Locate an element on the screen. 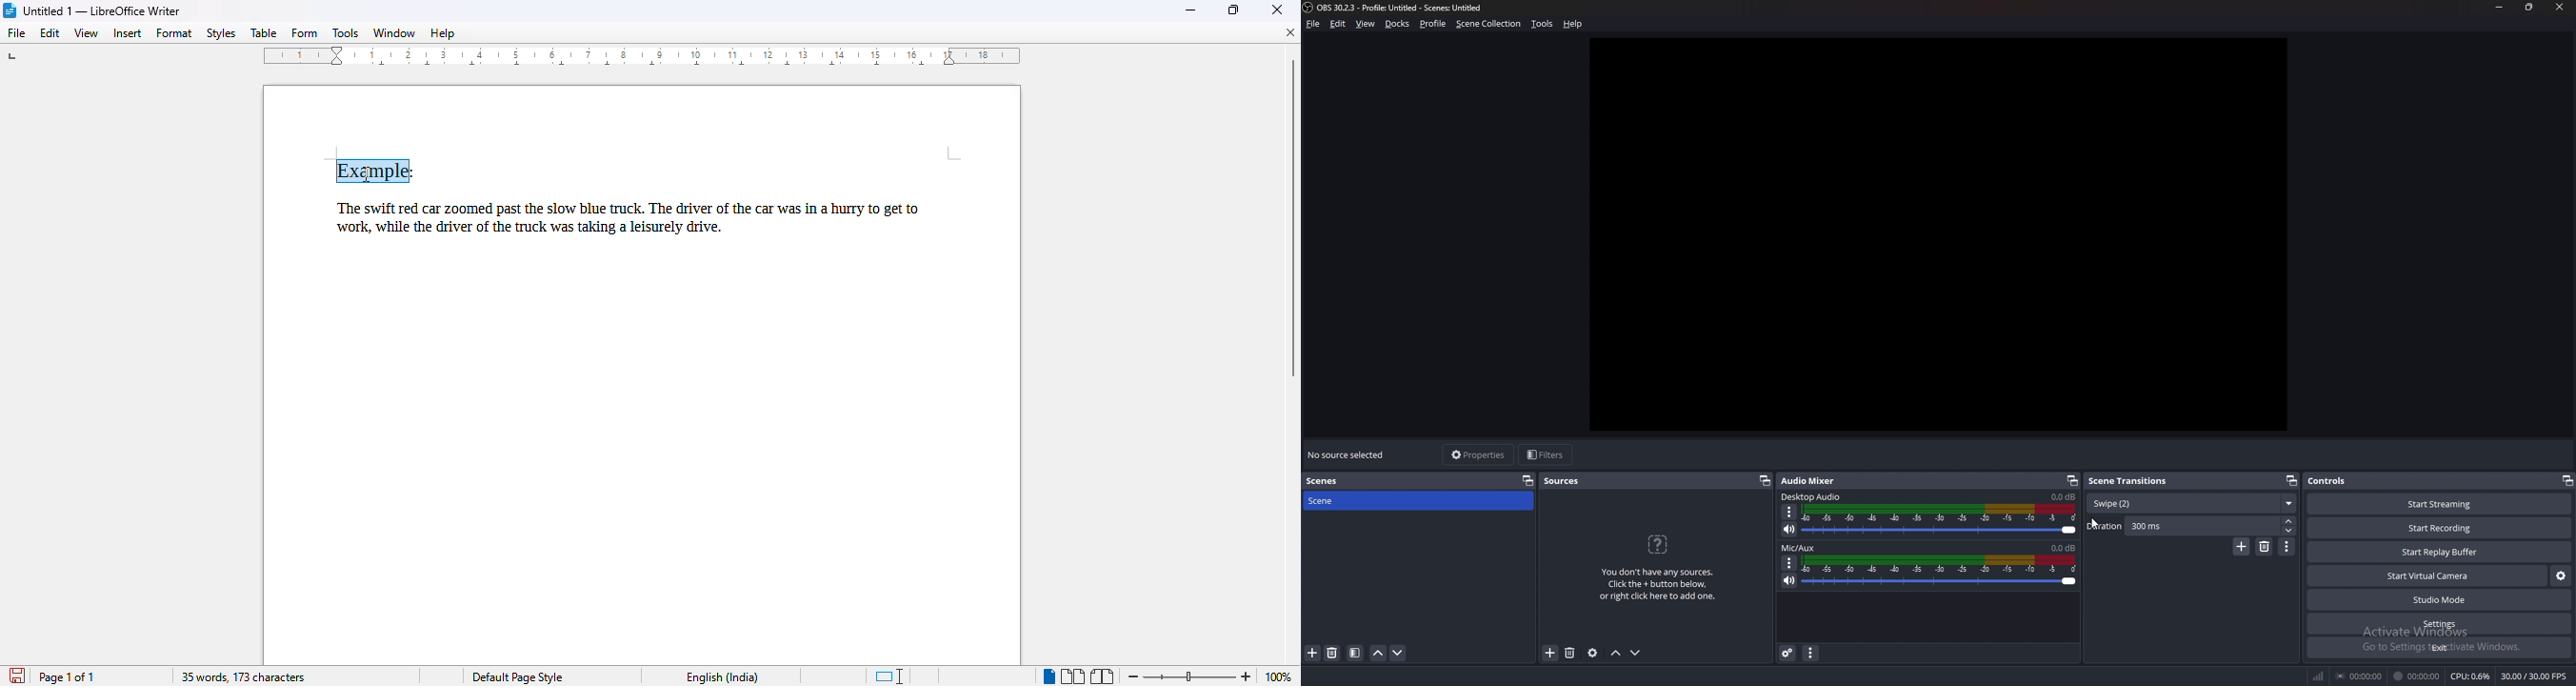 Image resolution: width=2576 pixels, height=700 pixels. table is located at coordinates (264, 33).